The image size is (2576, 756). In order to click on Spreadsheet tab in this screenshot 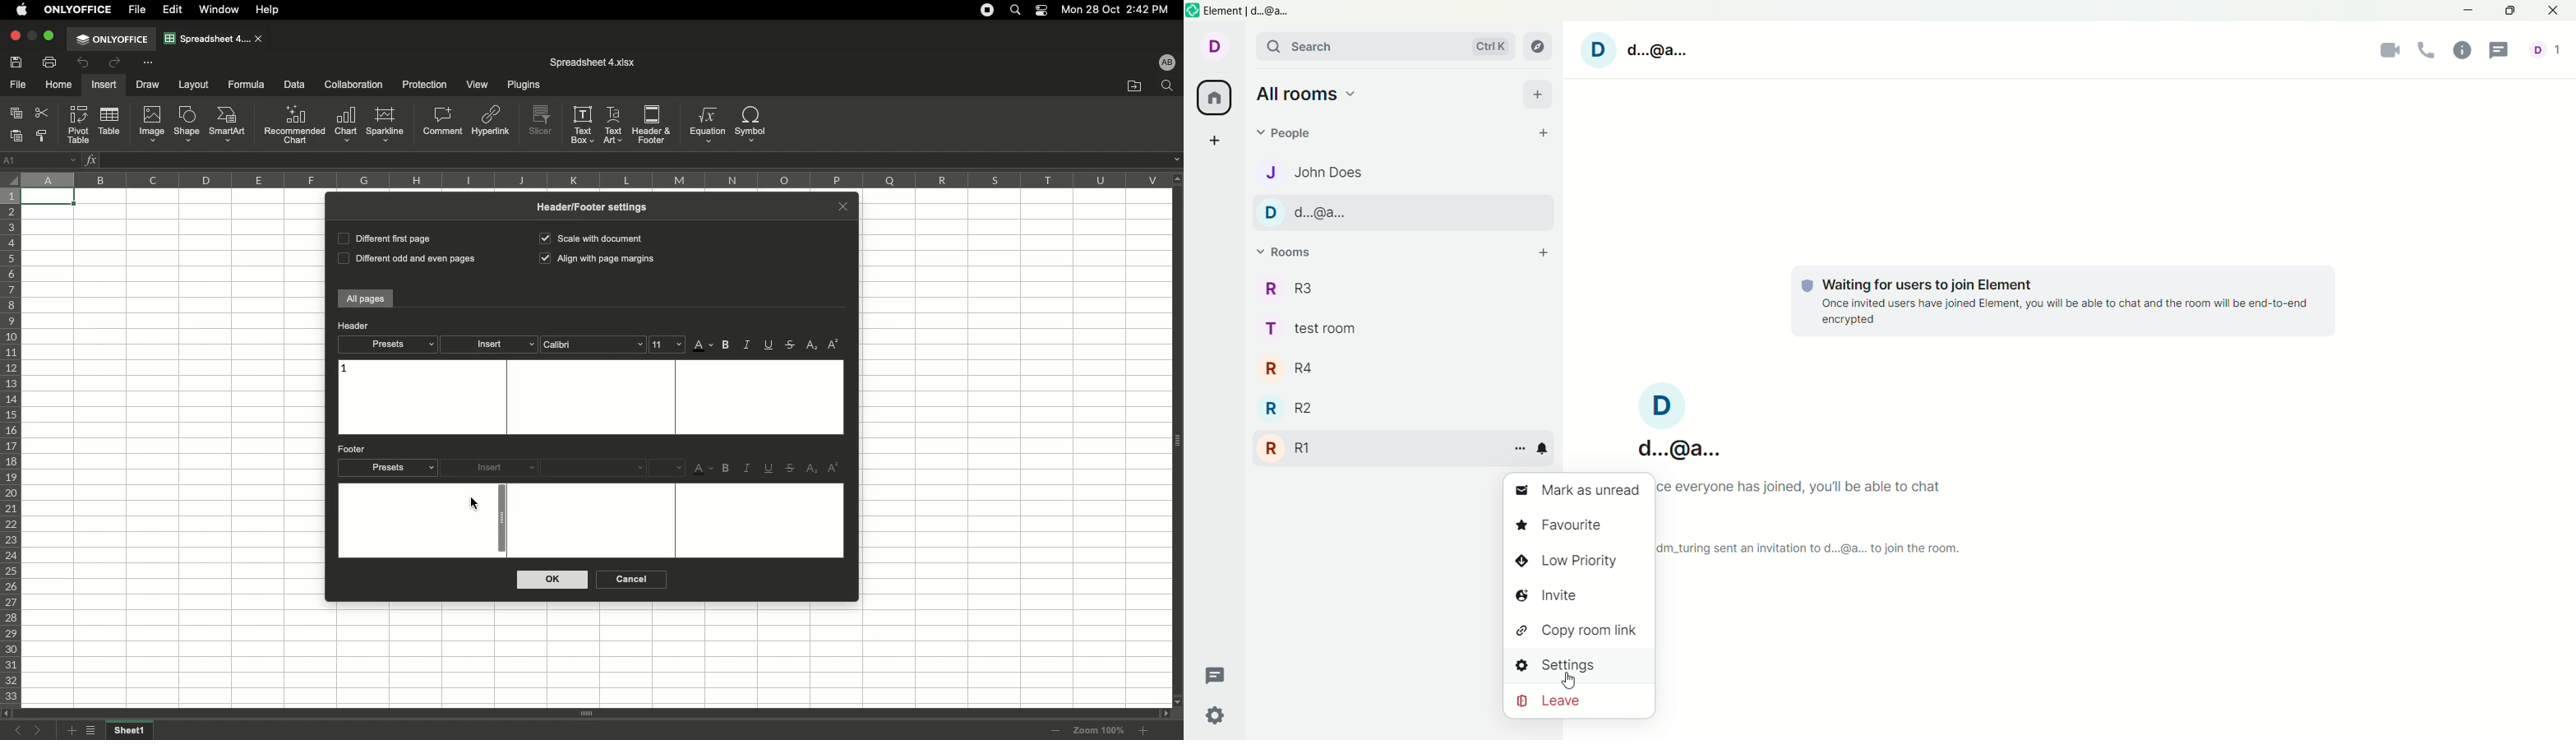, I will do `click(207, 38)`.